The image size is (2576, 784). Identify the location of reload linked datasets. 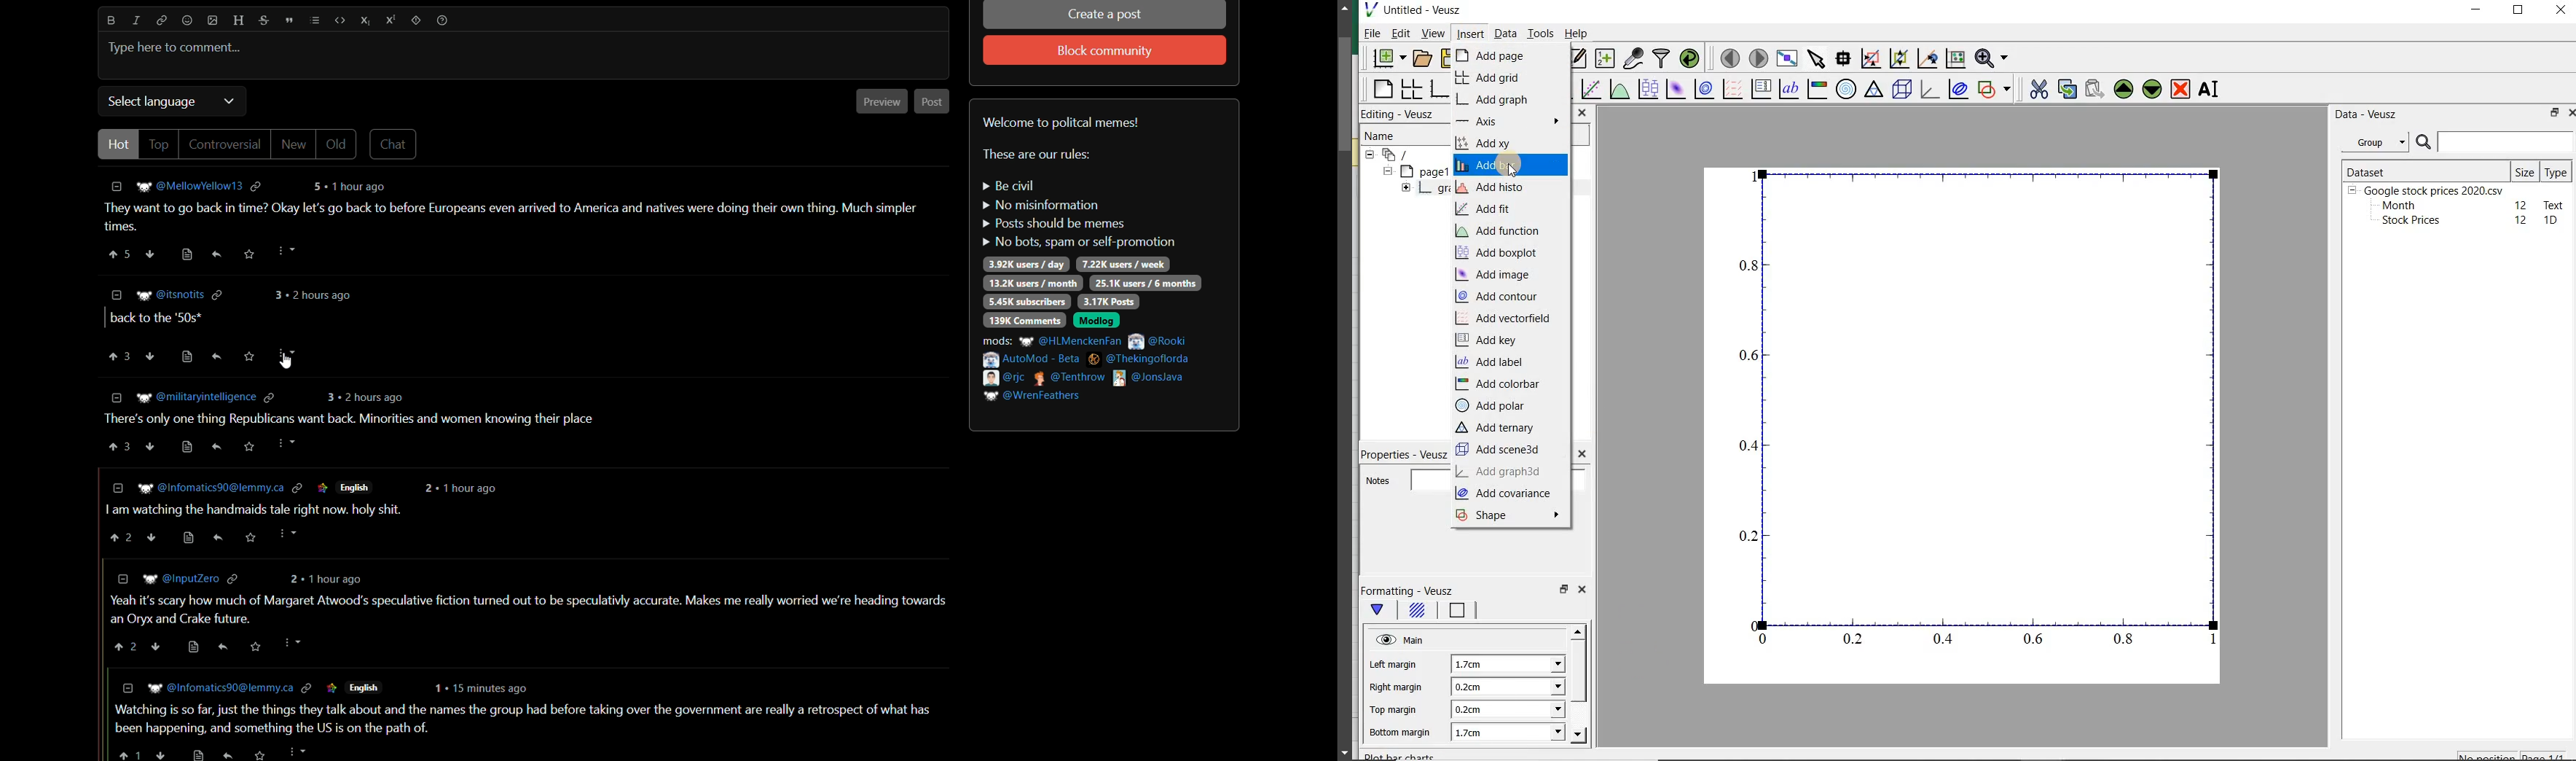
(1692, 59).